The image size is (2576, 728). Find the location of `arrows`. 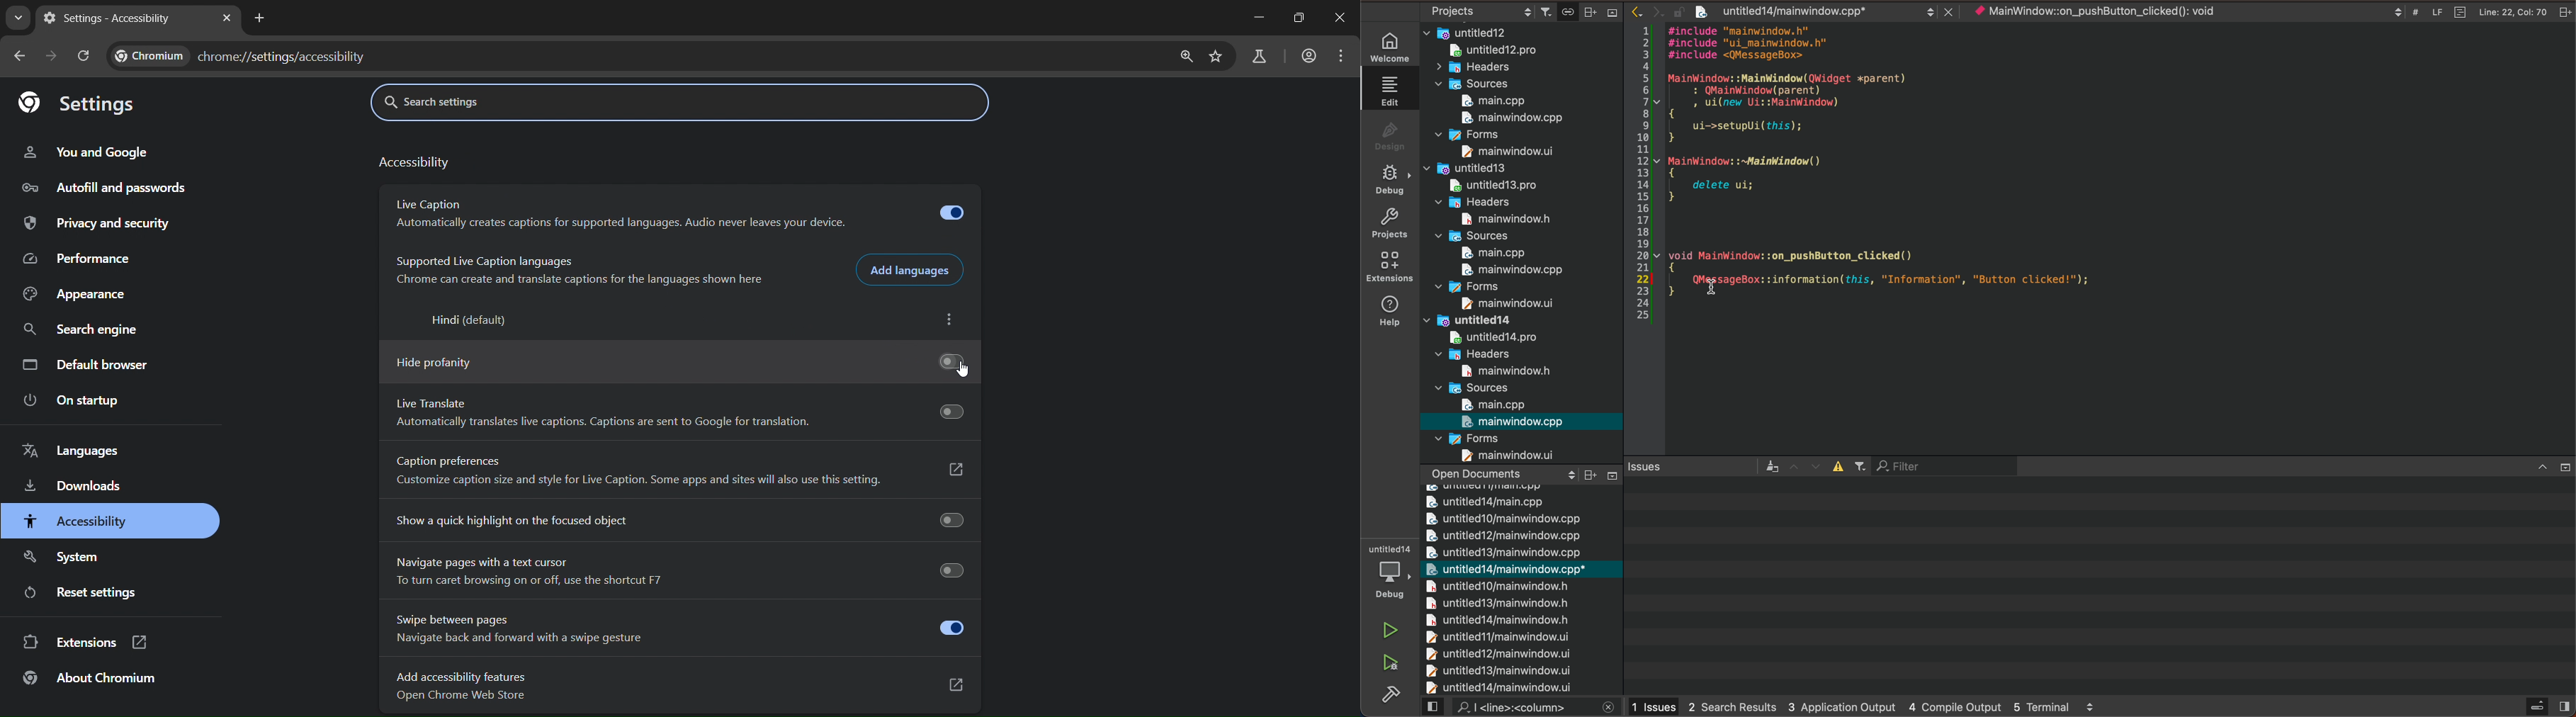

arrows is located at coordinates (1807, 465).